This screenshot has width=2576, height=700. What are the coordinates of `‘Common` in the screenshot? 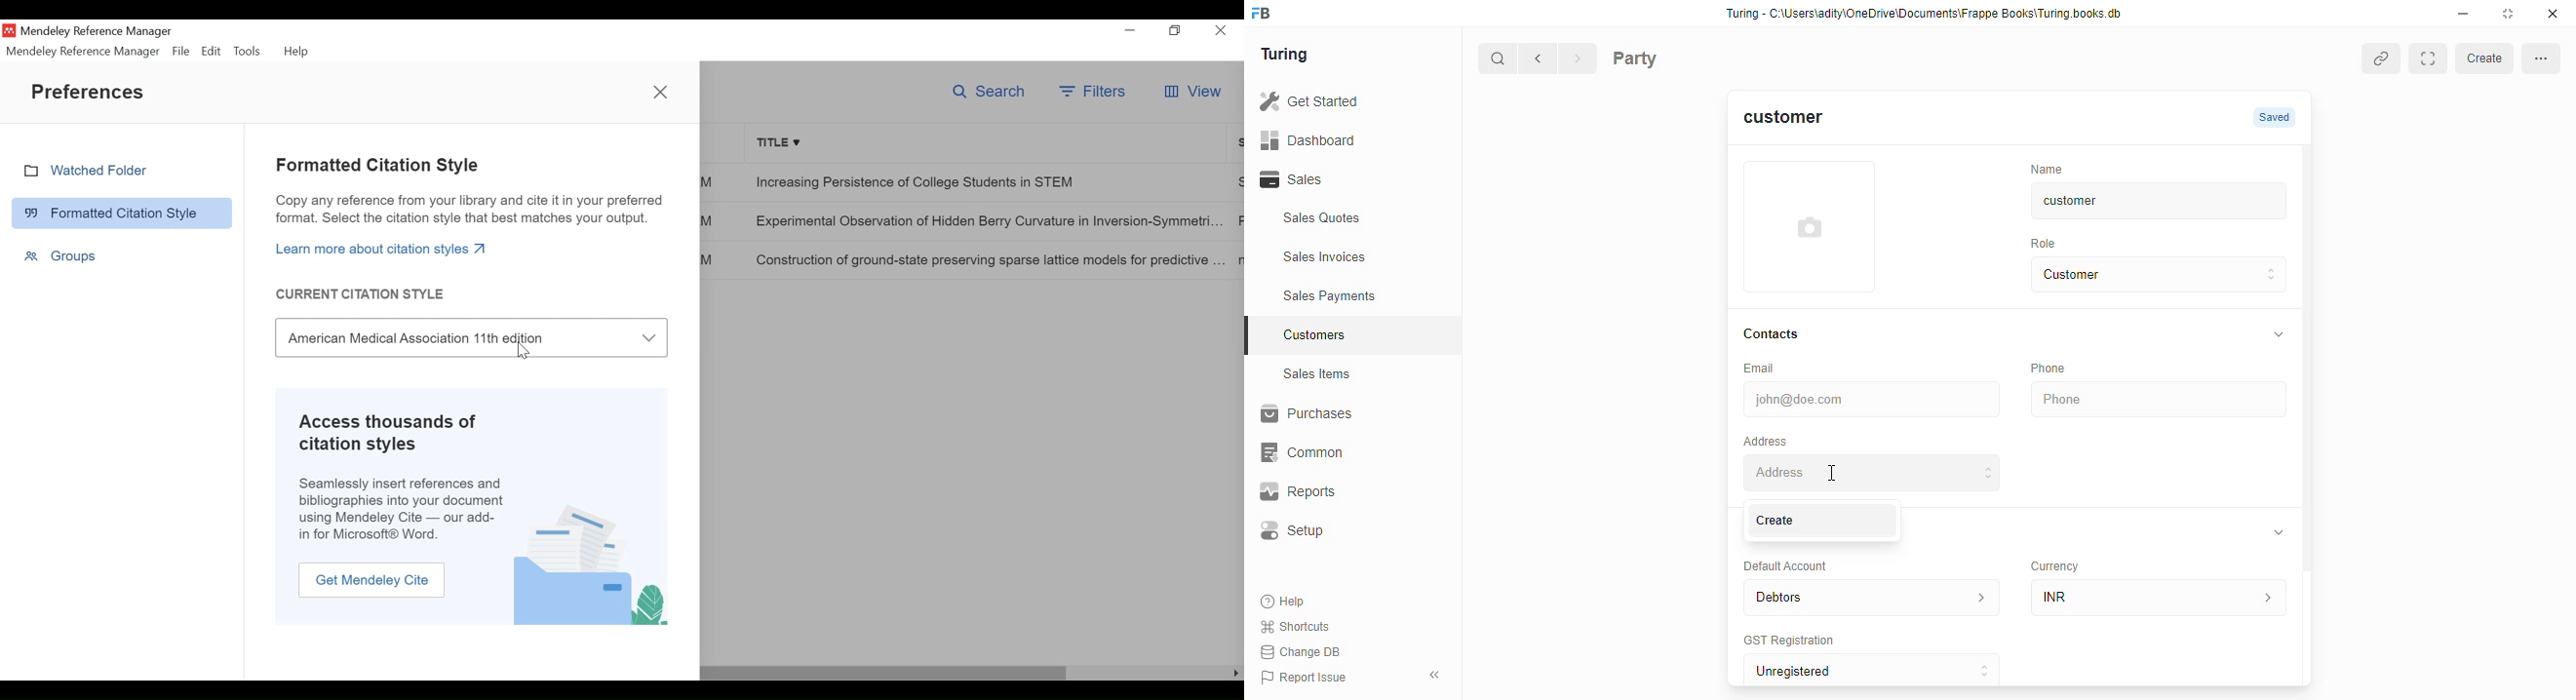 It's located at (1342, 452).